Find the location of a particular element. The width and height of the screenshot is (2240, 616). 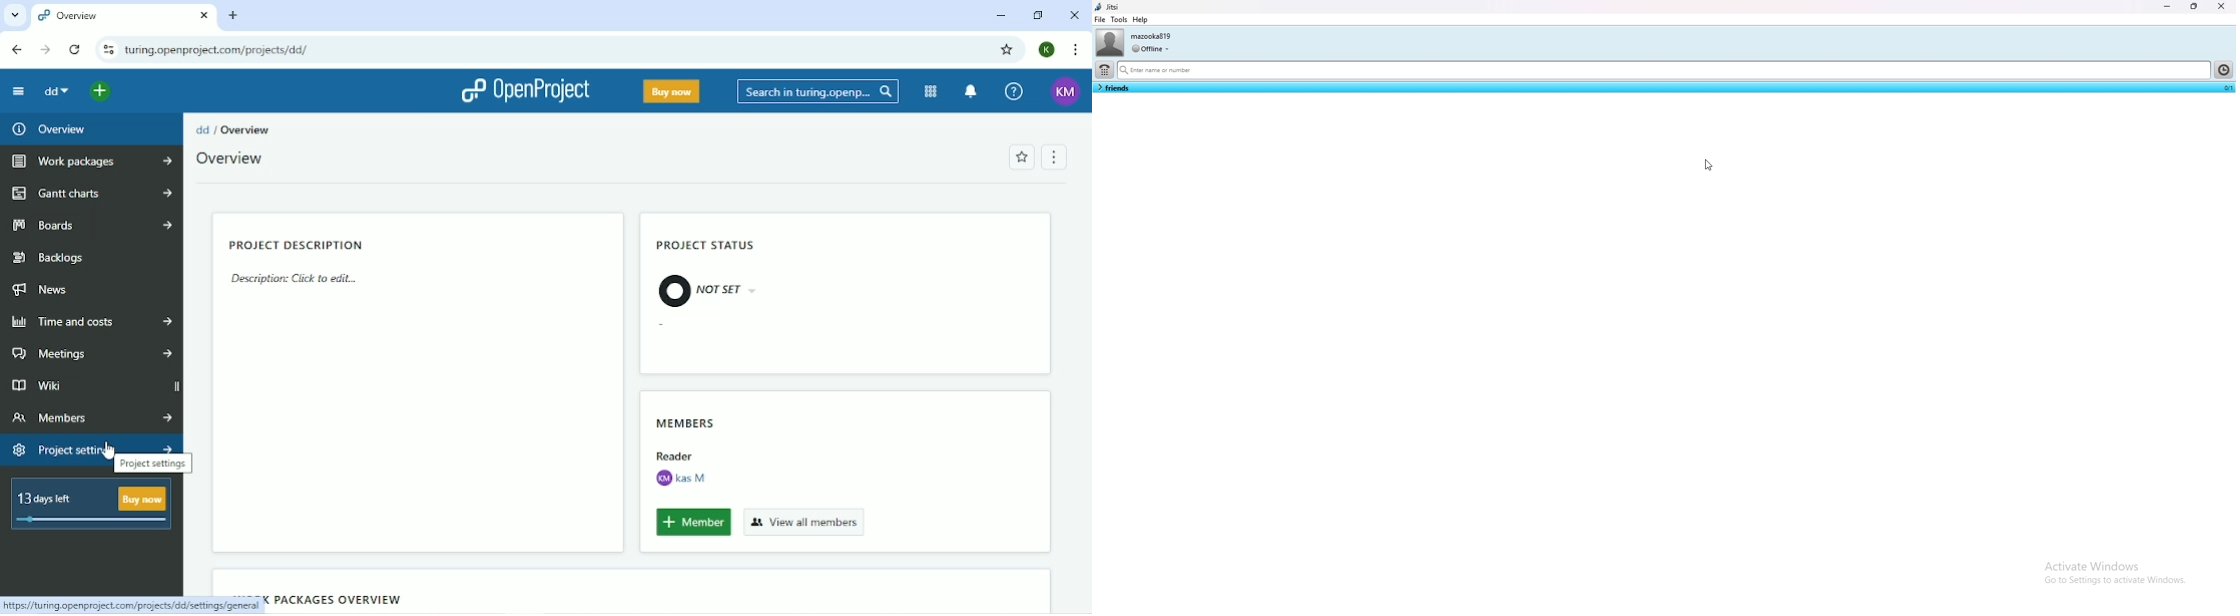

Backlogs is located at coordinates (53, 259).